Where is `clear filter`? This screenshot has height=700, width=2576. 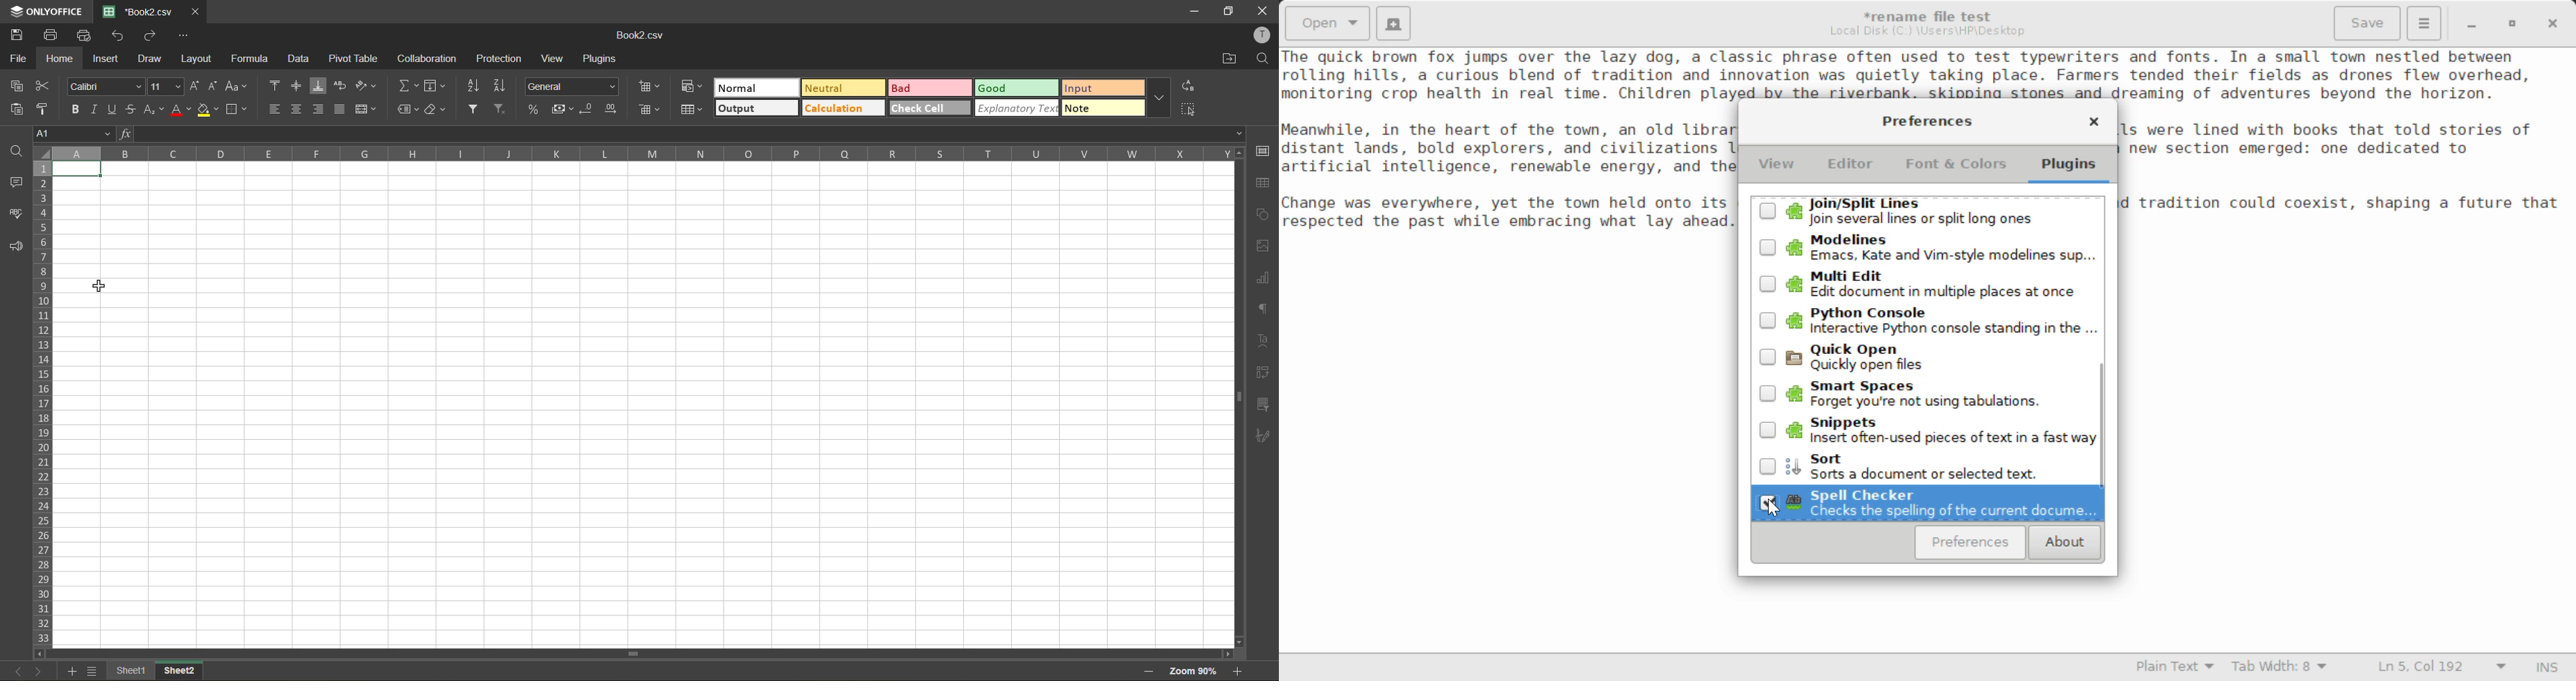
clear filter is located at coordinates (505, 111).